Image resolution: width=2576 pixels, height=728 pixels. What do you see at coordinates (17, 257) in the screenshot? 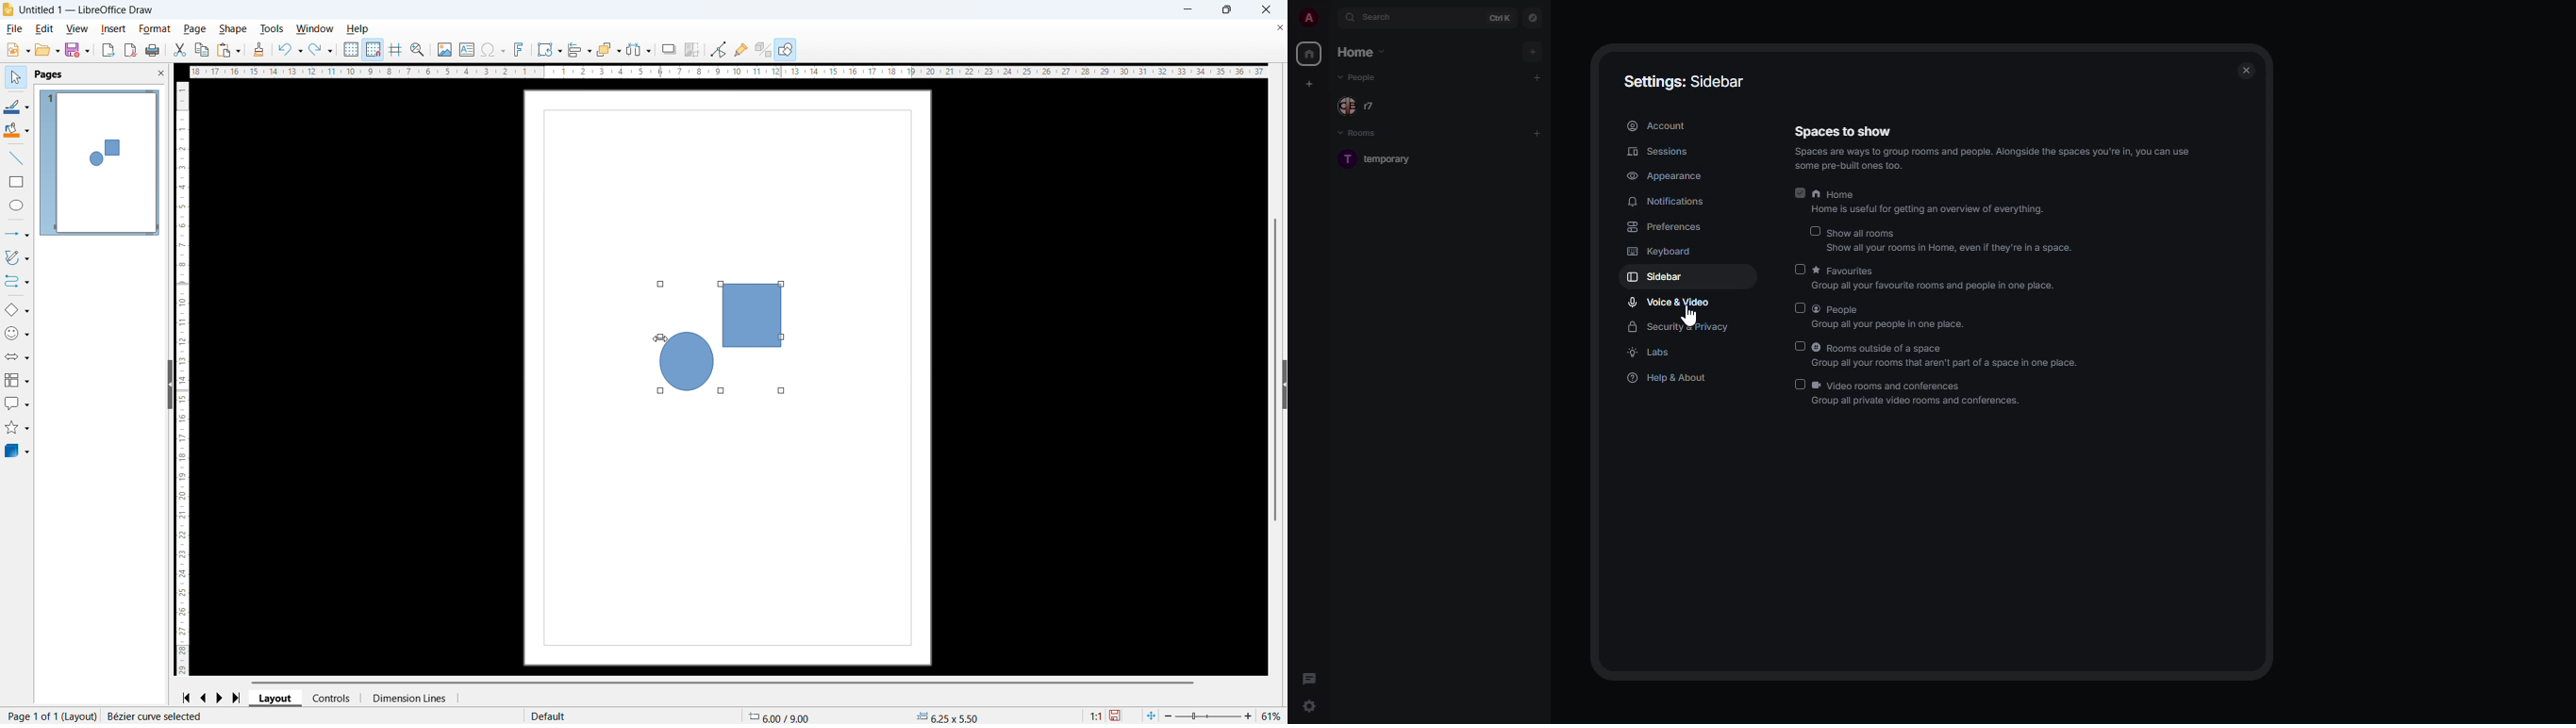
I see `Curves and polygons ` at bounding box center [17, 257].